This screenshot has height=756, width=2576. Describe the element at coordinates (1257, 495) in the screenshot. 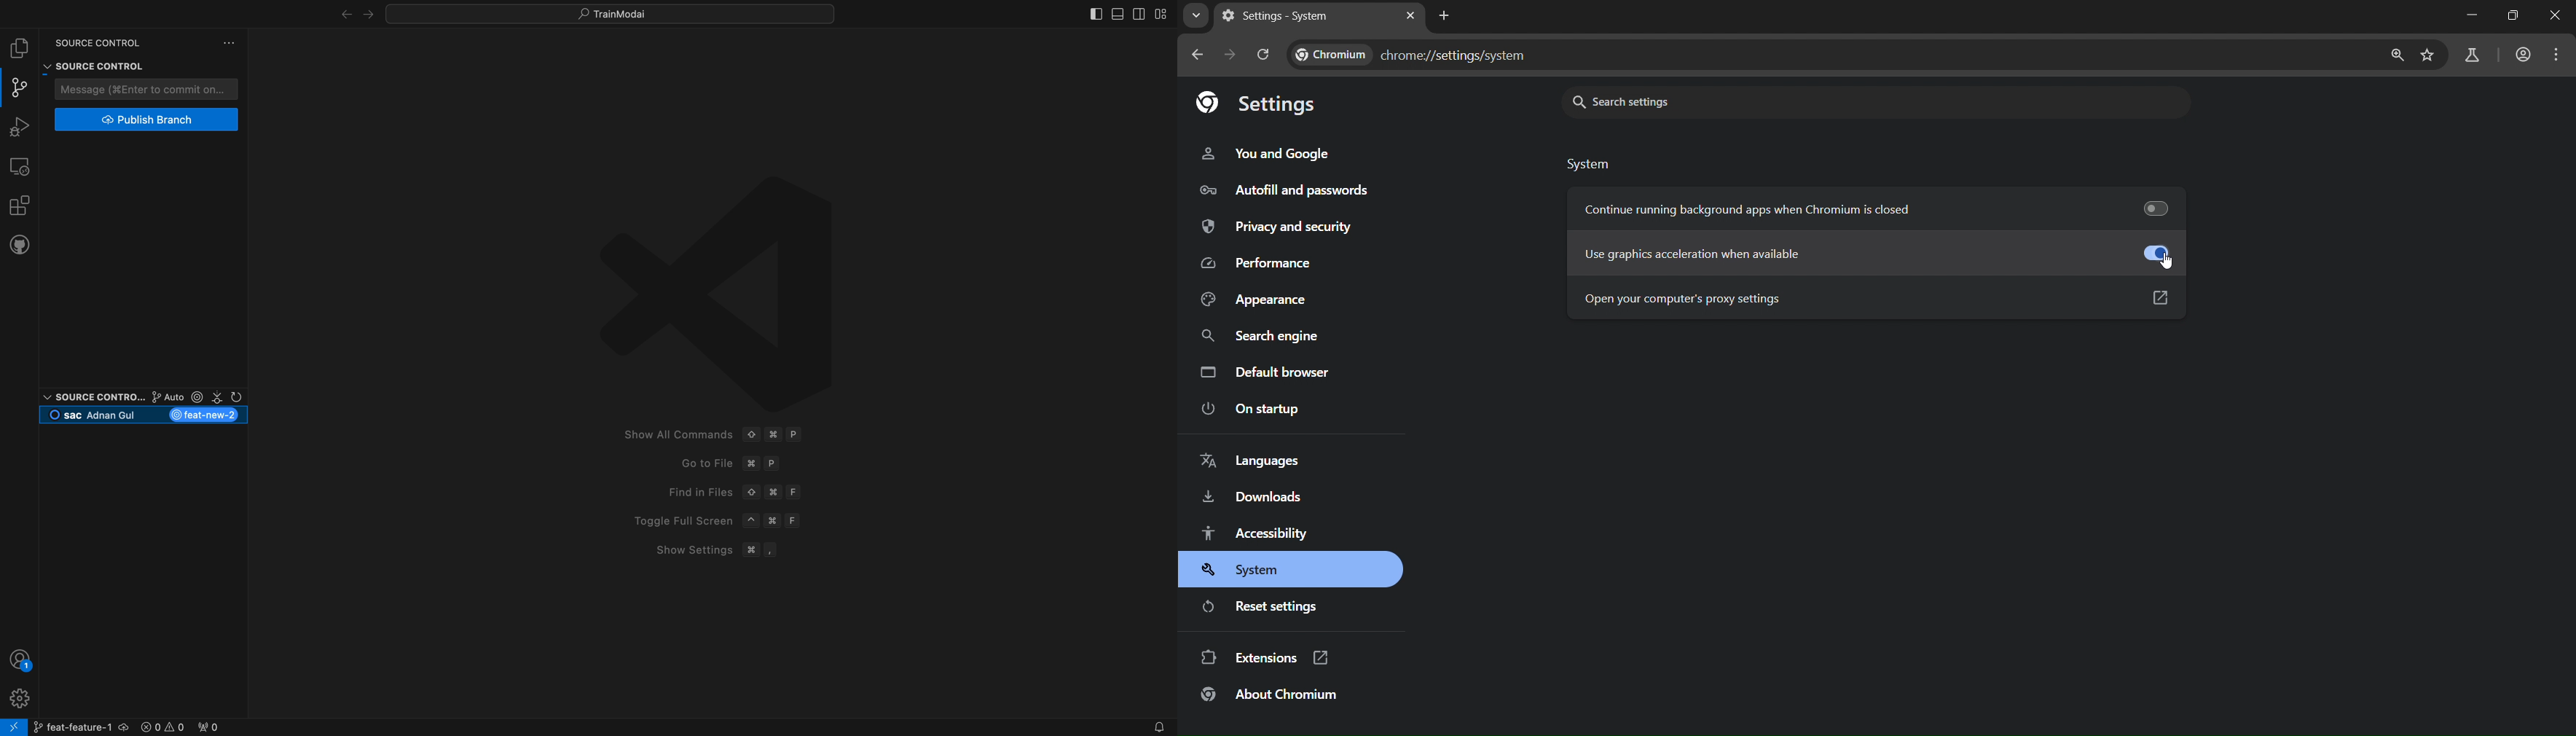

I see `downloads` at that location.